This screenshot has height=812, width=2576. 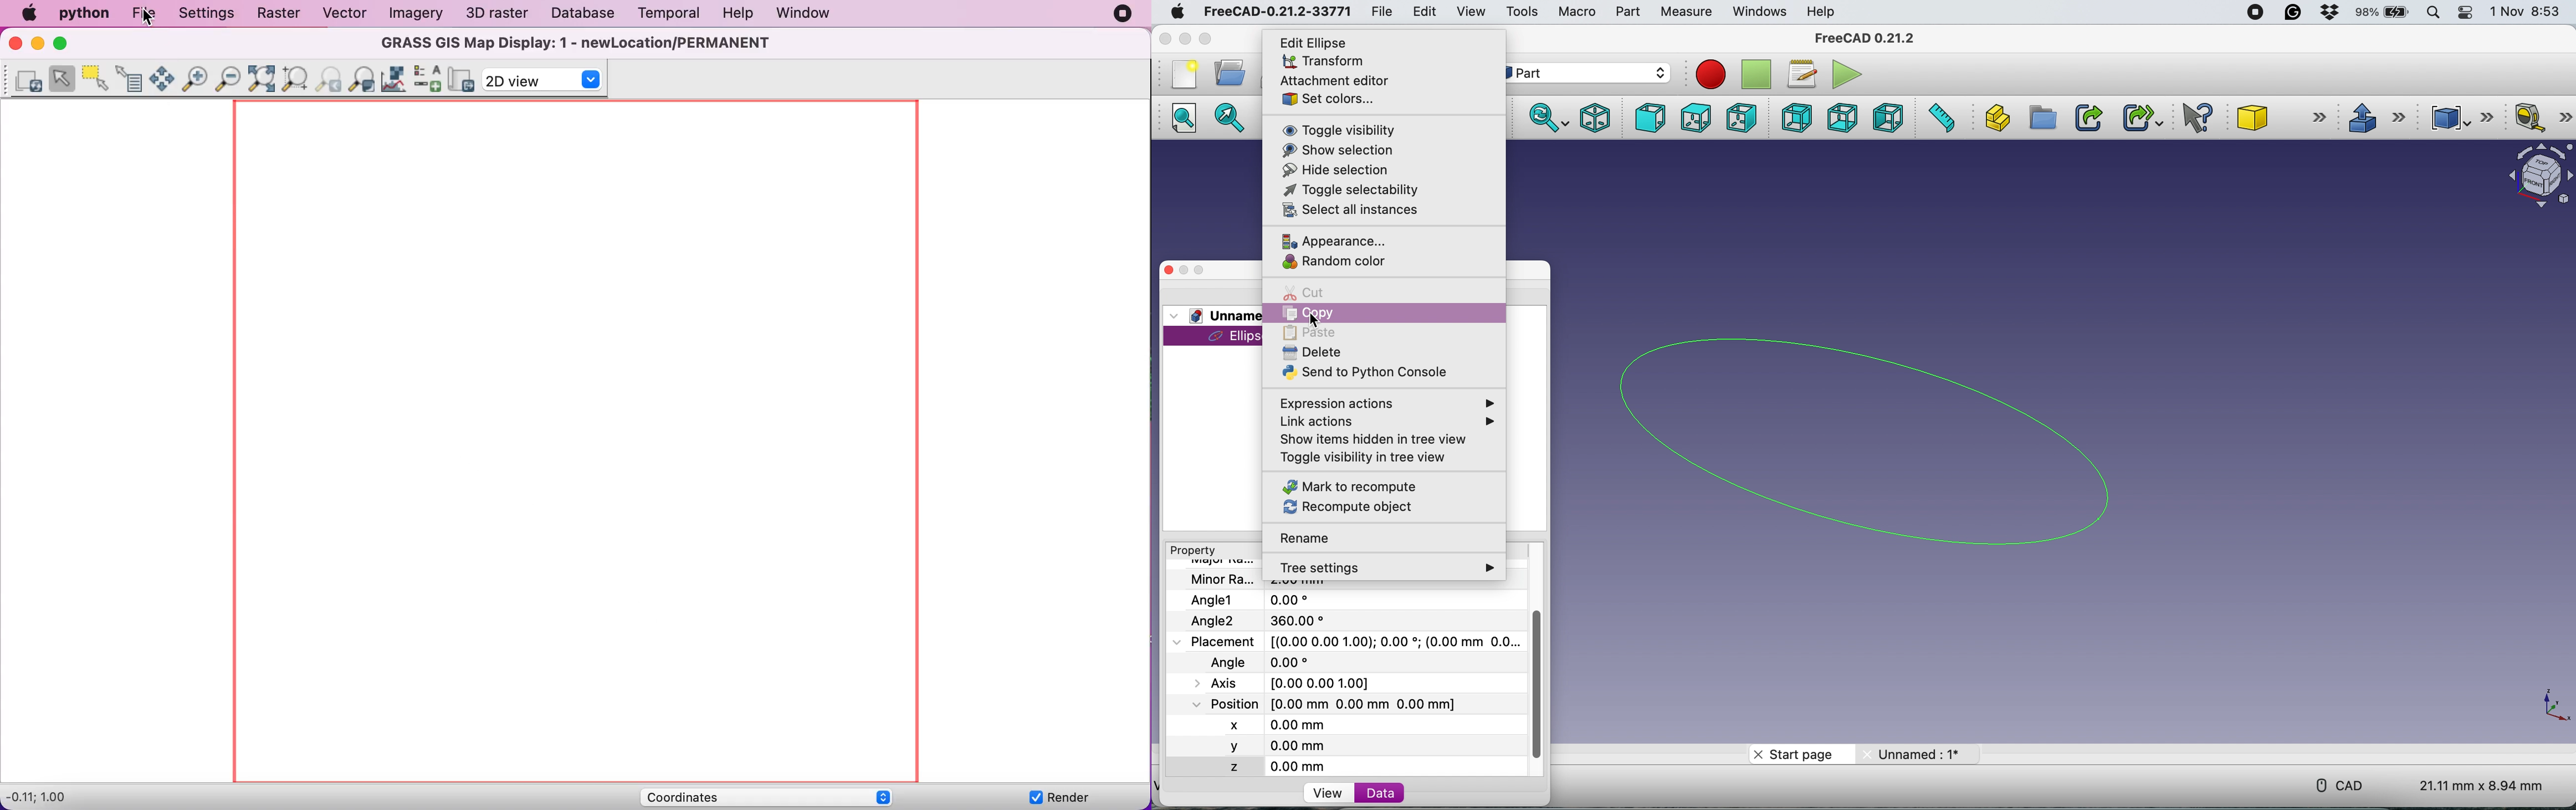 I want to click on maximise, so click(x=1203, y=39).